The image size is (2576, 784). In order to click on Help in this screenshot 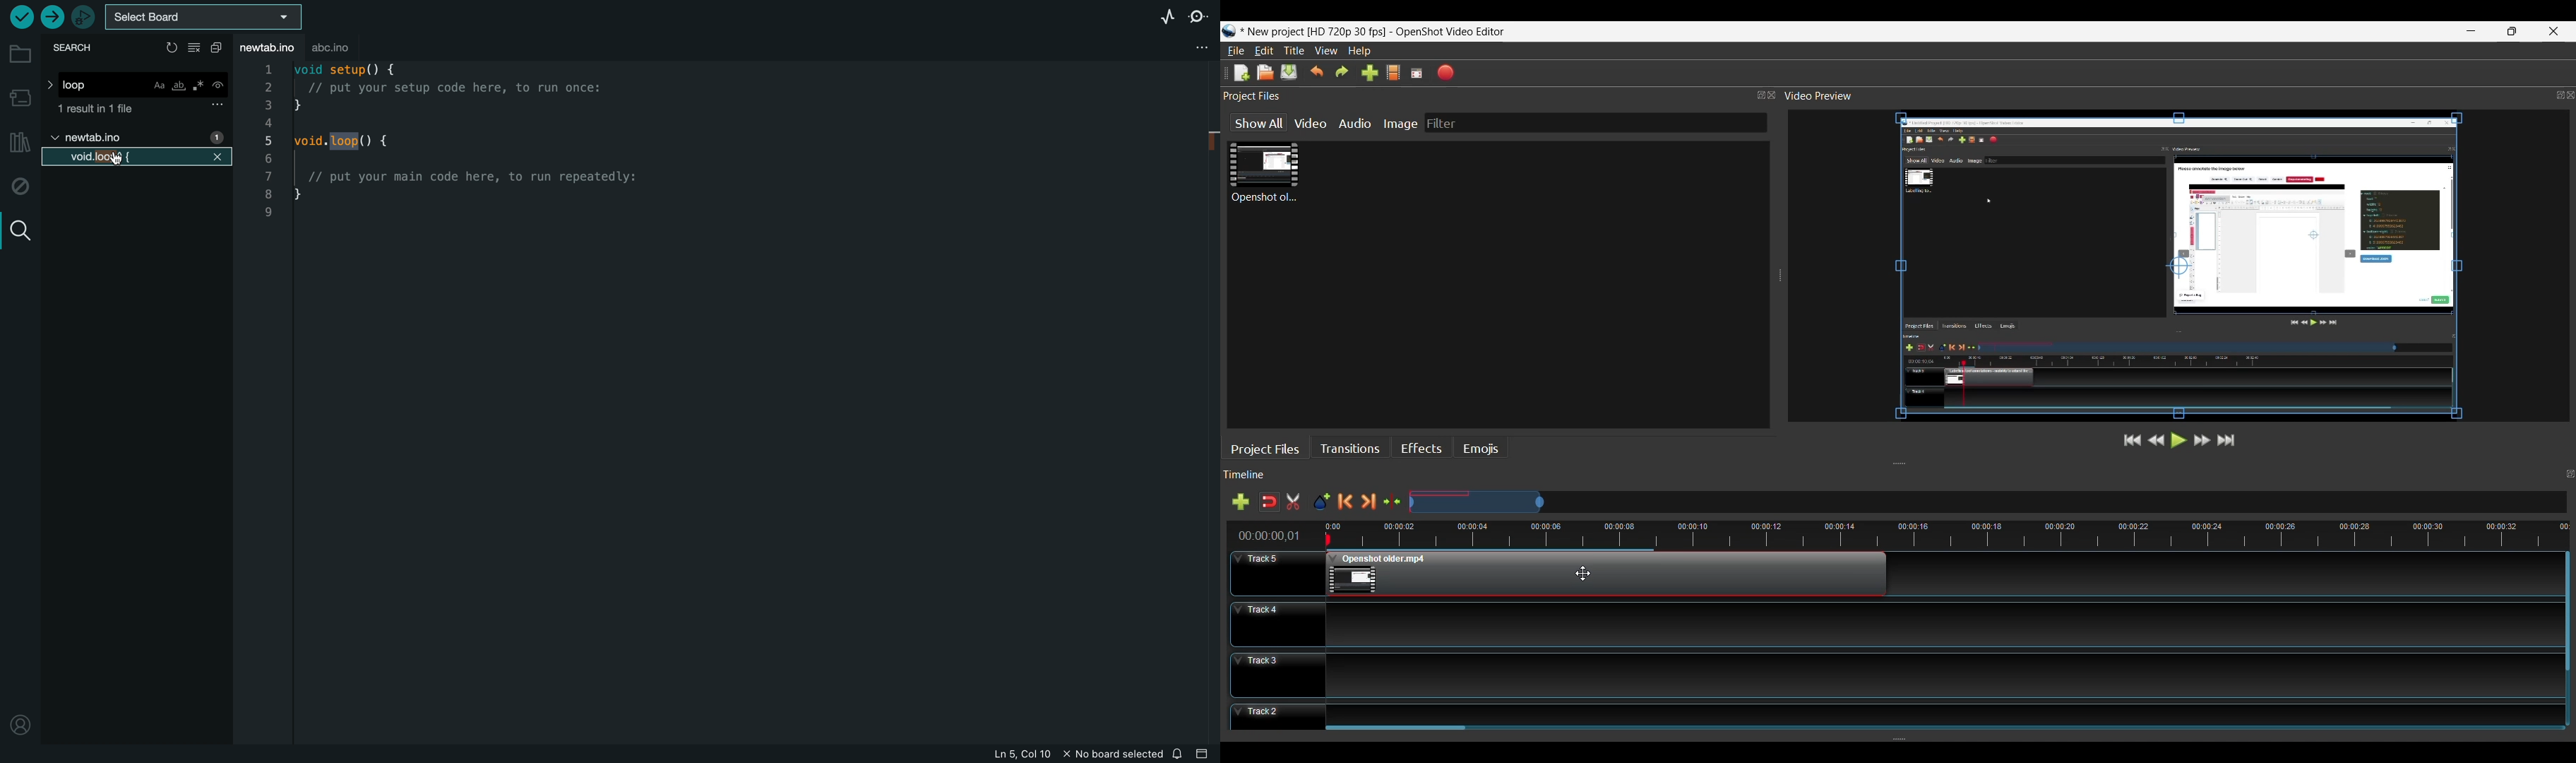, I will do `click(1359, 52)`.